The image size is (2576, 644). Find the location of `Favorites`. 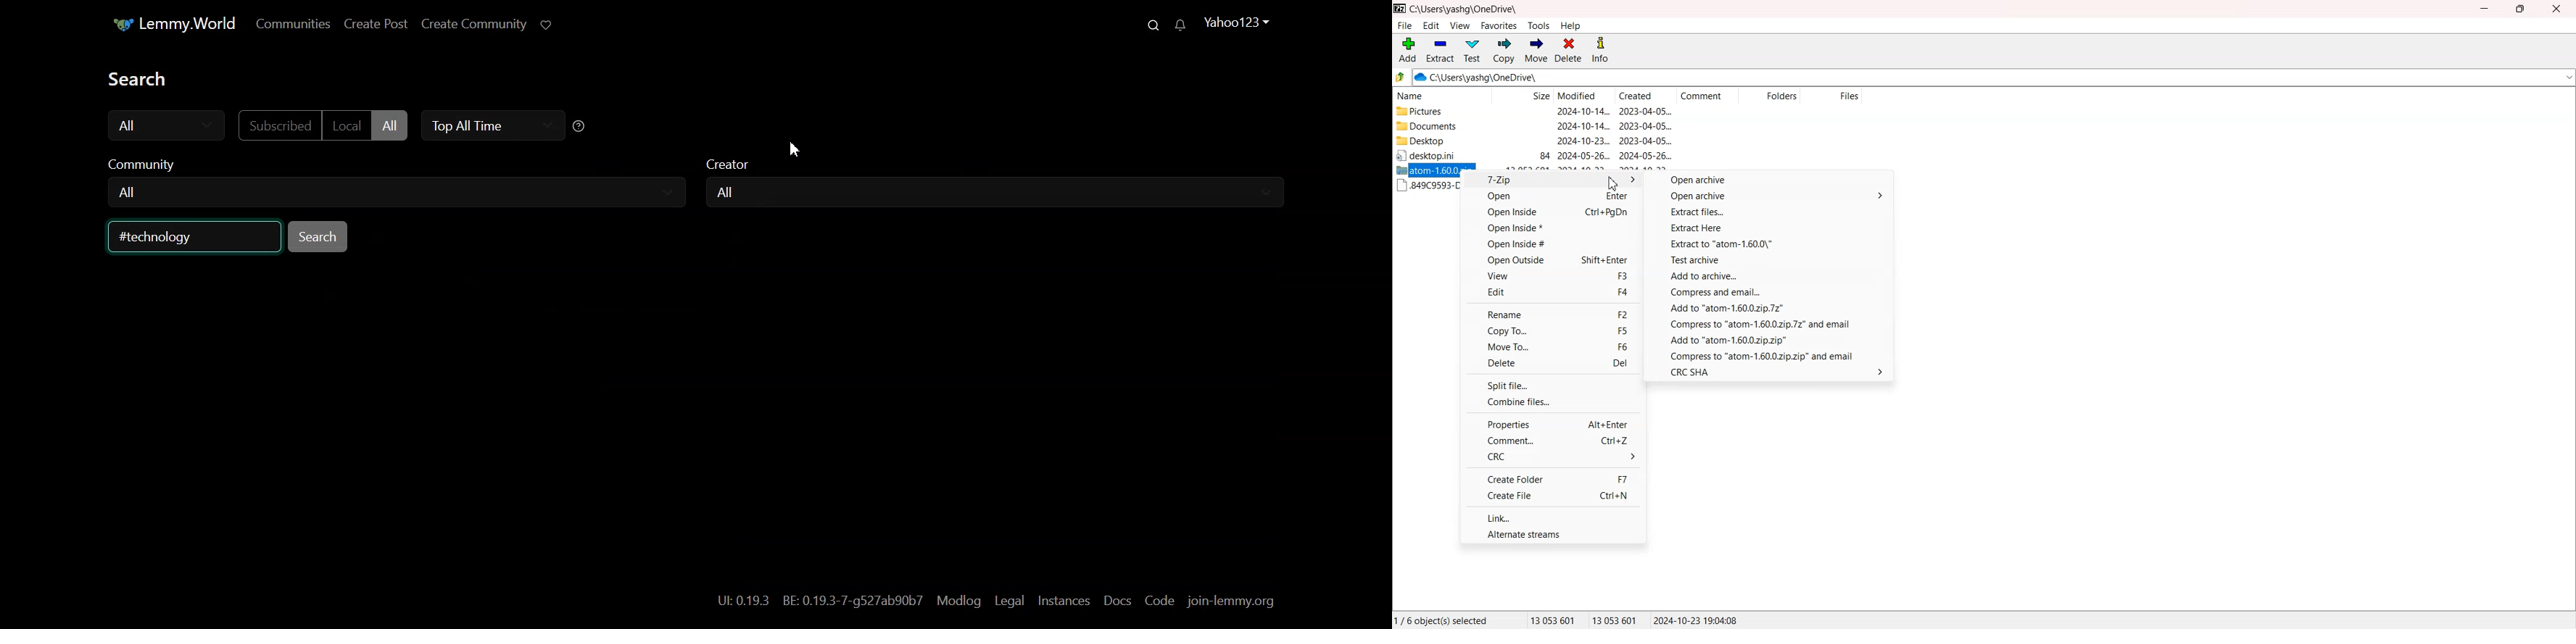

Favorites is located at coordinates (1499, 25).